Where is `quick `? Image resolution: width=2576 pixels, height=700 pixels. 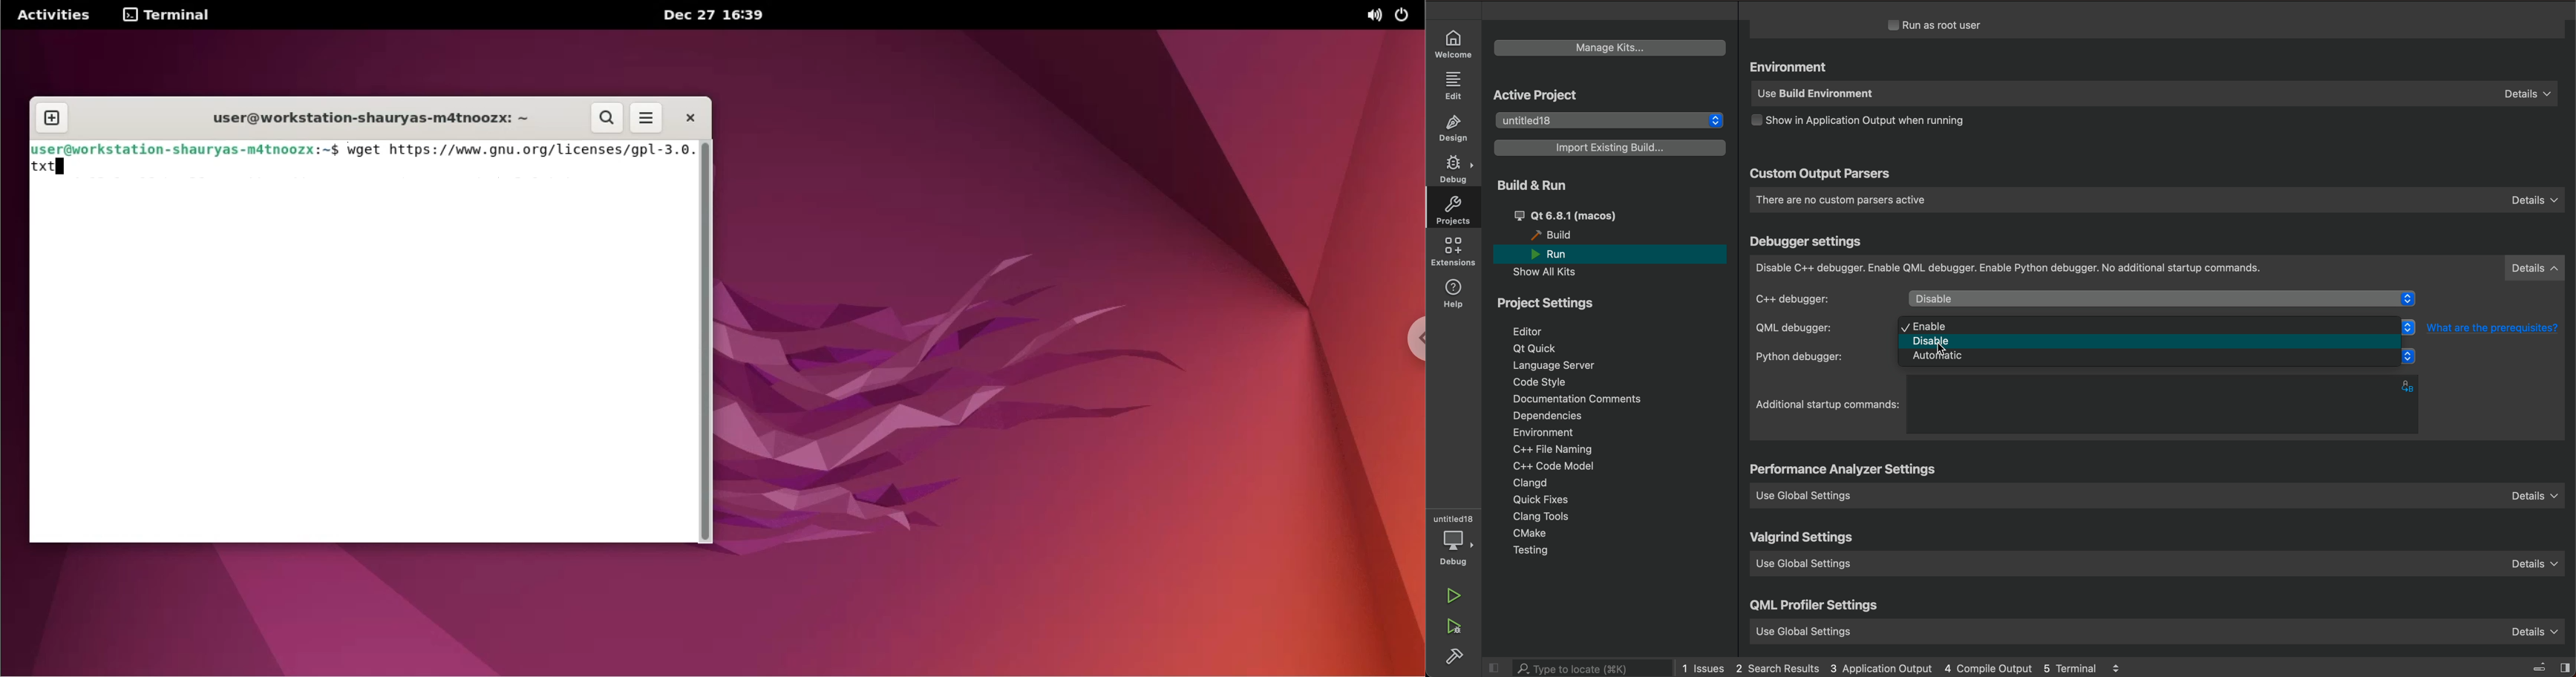
quick  is located at coordinates (1544, 500).